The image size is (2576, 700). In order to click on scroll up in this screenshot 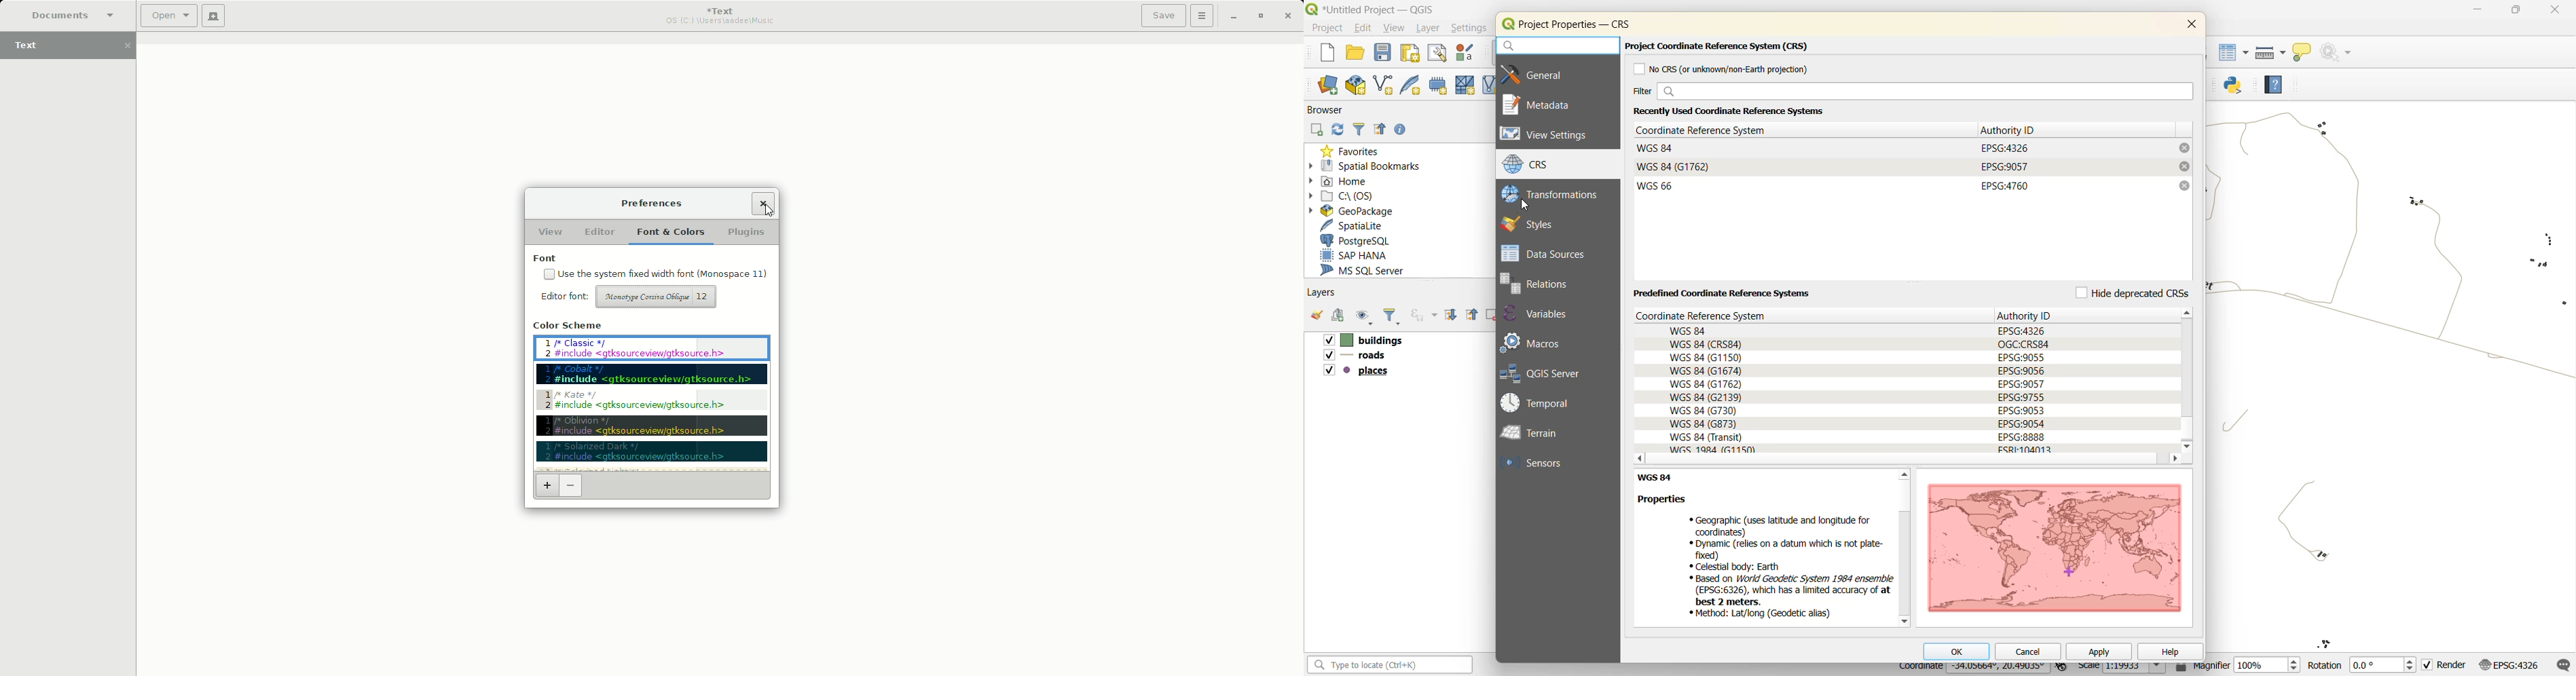, I will do `click(1903, 475)`.